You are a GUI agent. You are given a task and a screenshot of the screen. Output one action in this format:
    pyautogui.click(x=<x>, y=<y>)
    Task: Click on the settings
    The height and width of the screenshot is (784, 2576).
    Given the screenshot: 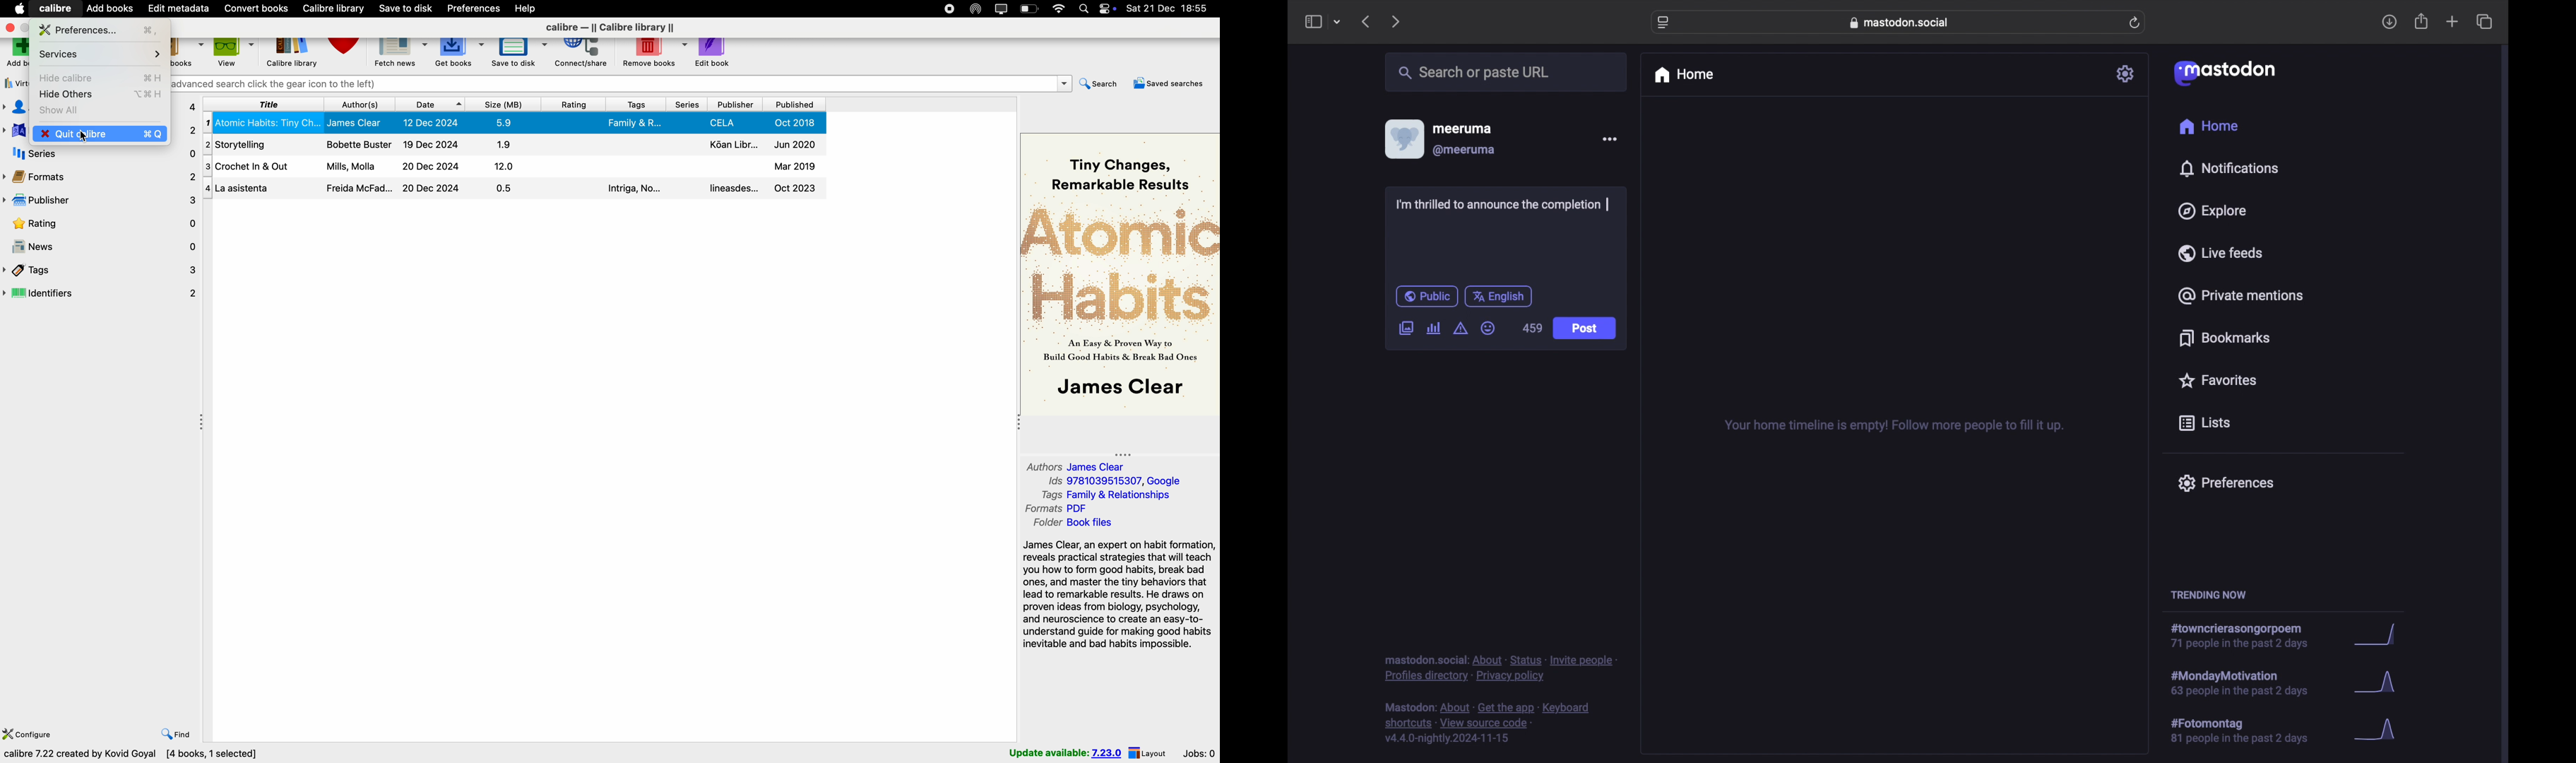 What is the action you would take?
    pyautogui.click(x=2126, y=73)
    